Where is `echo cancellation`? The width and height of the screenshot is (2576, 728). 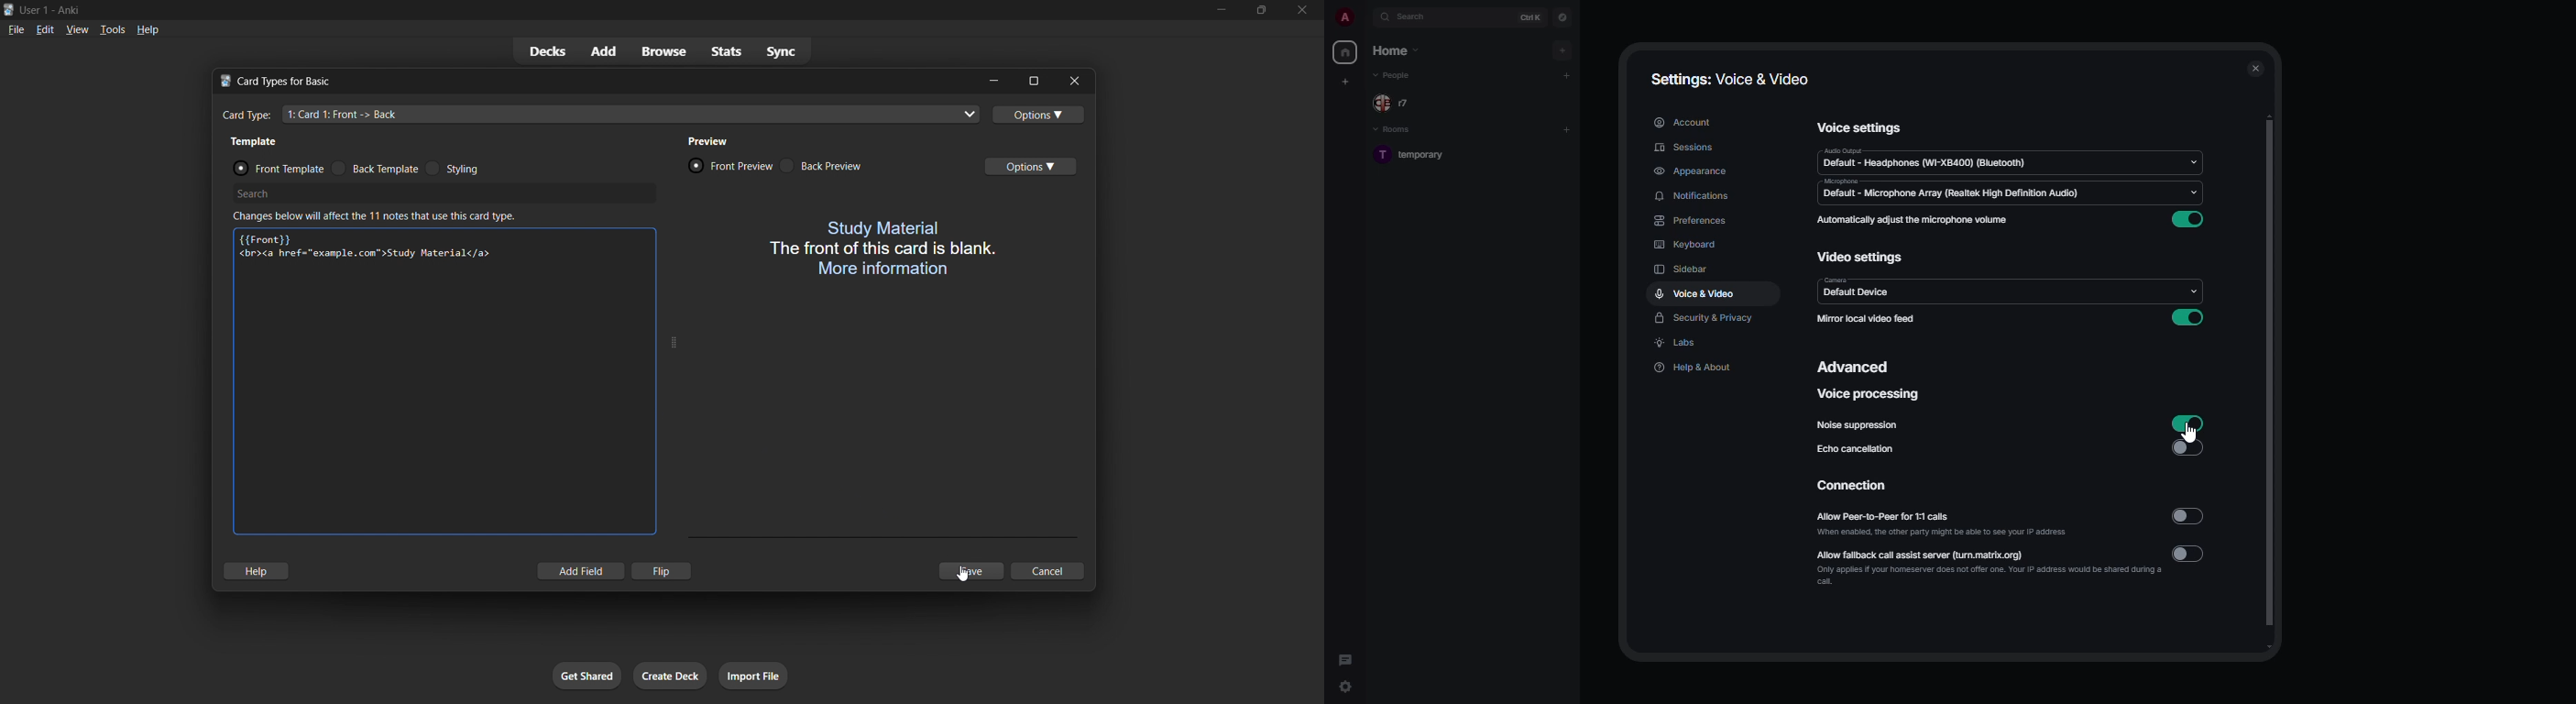 echo cancellation is located at coordinates (1857, 450).